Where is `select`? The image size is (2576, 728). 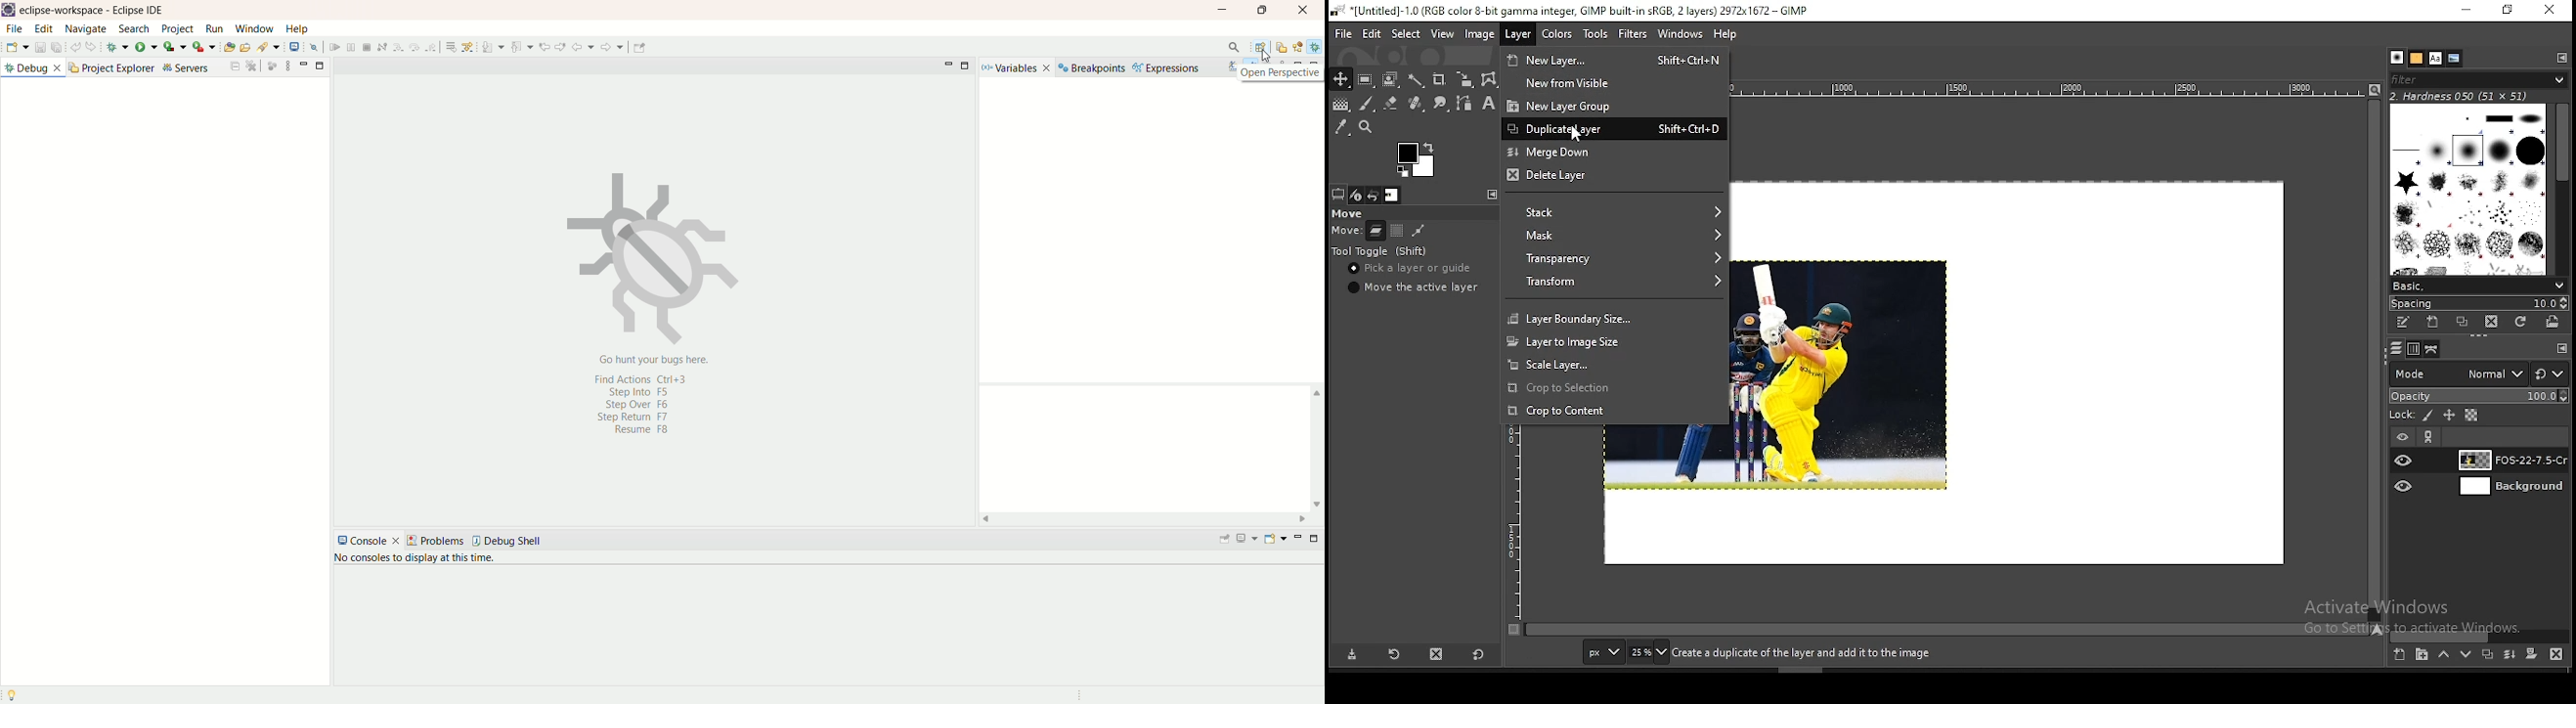 select is located at coordinates (1407, 35).